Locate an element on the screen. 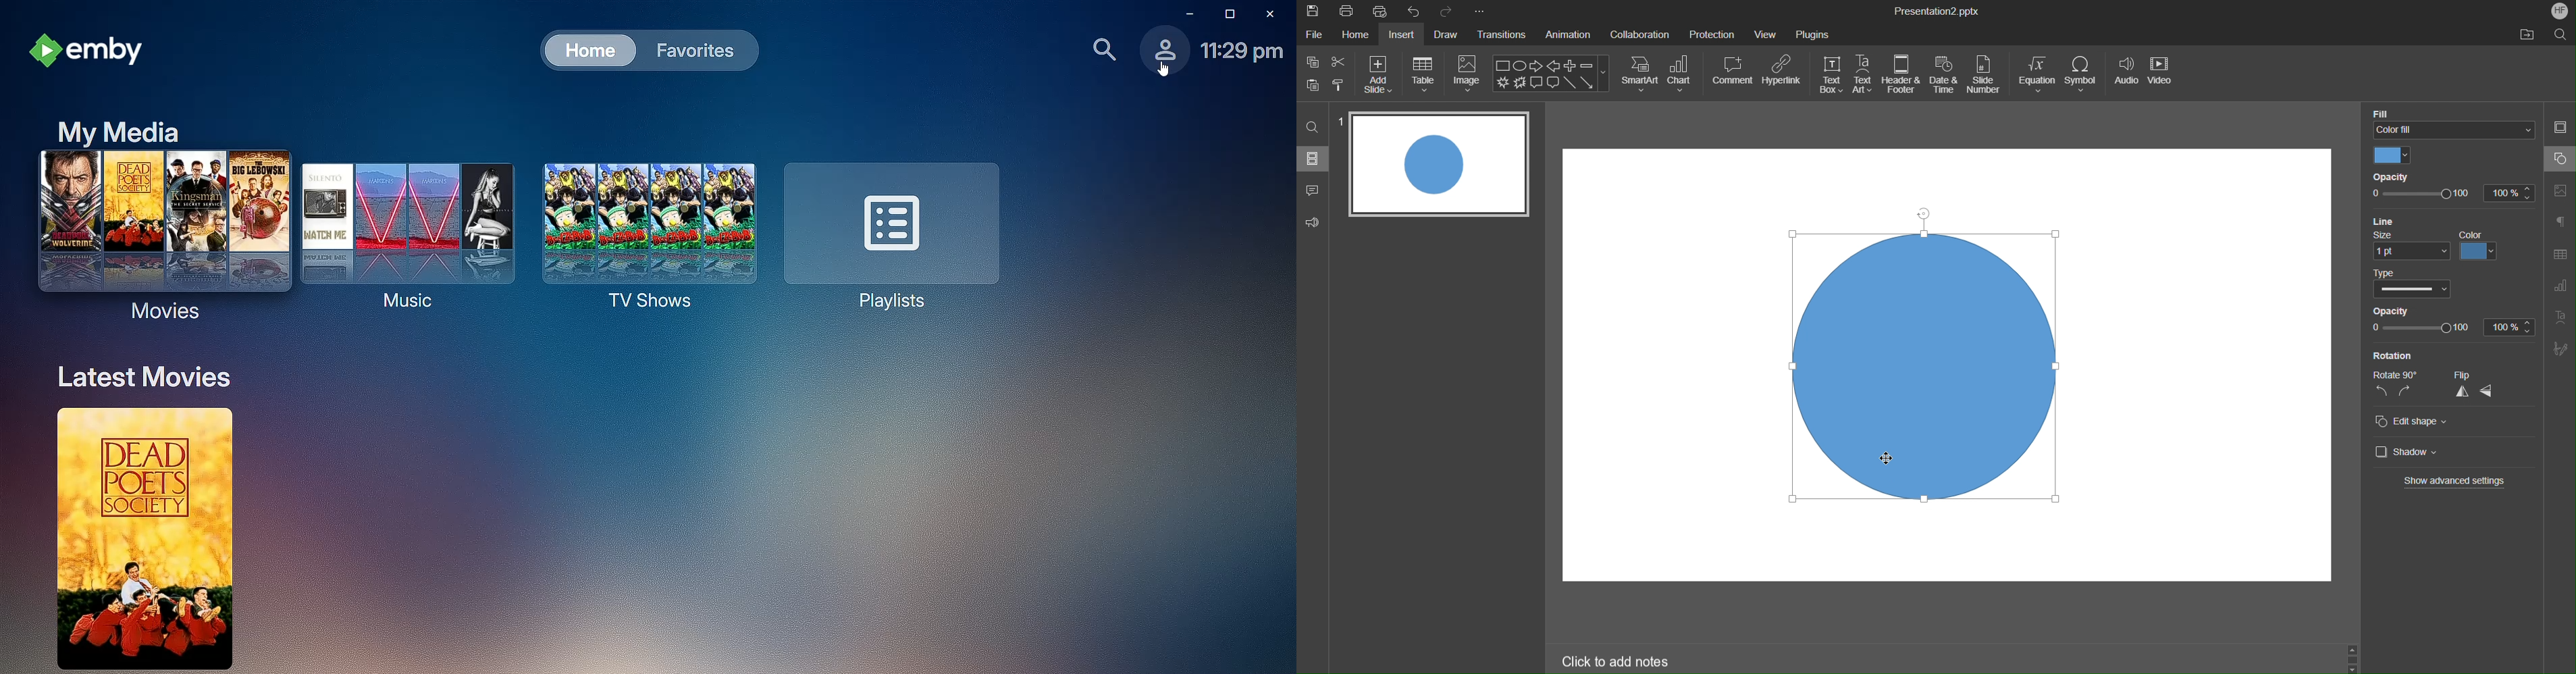 The image size is (2576, 700). Print is located at coordinates (1346, 12).